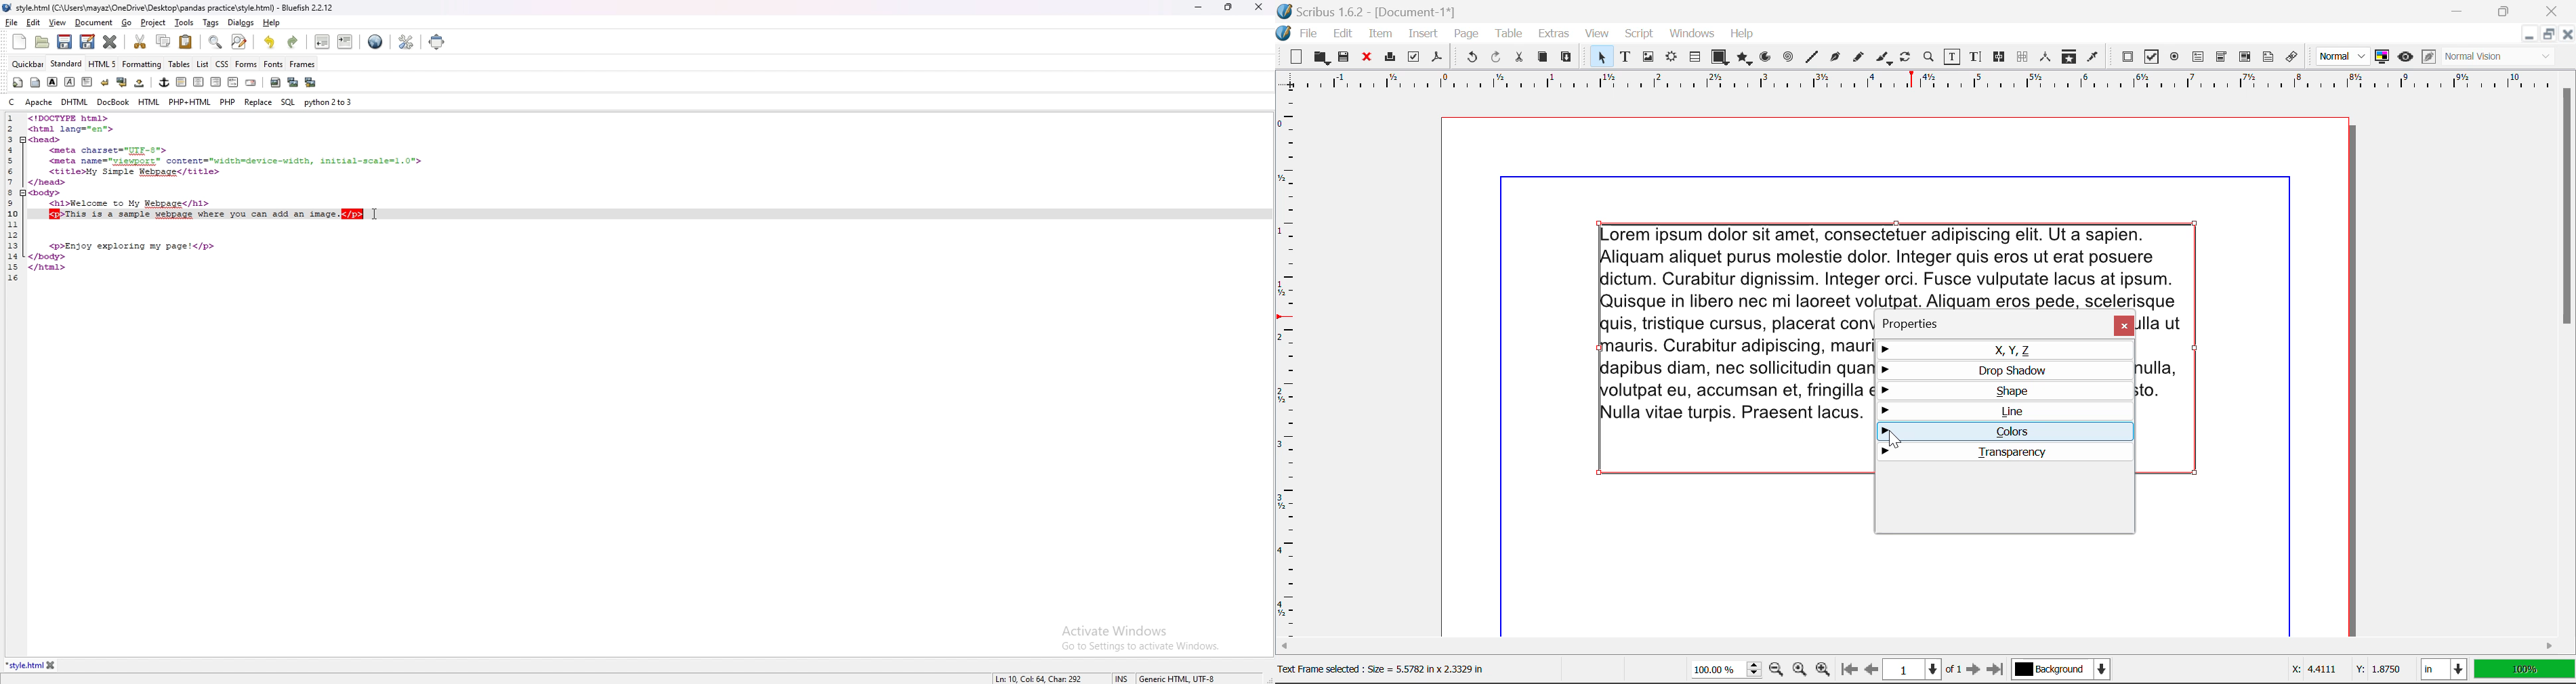 The height and width of the screenshot is (700, 2576). I want to click on python 2to3, so click(328, 102).